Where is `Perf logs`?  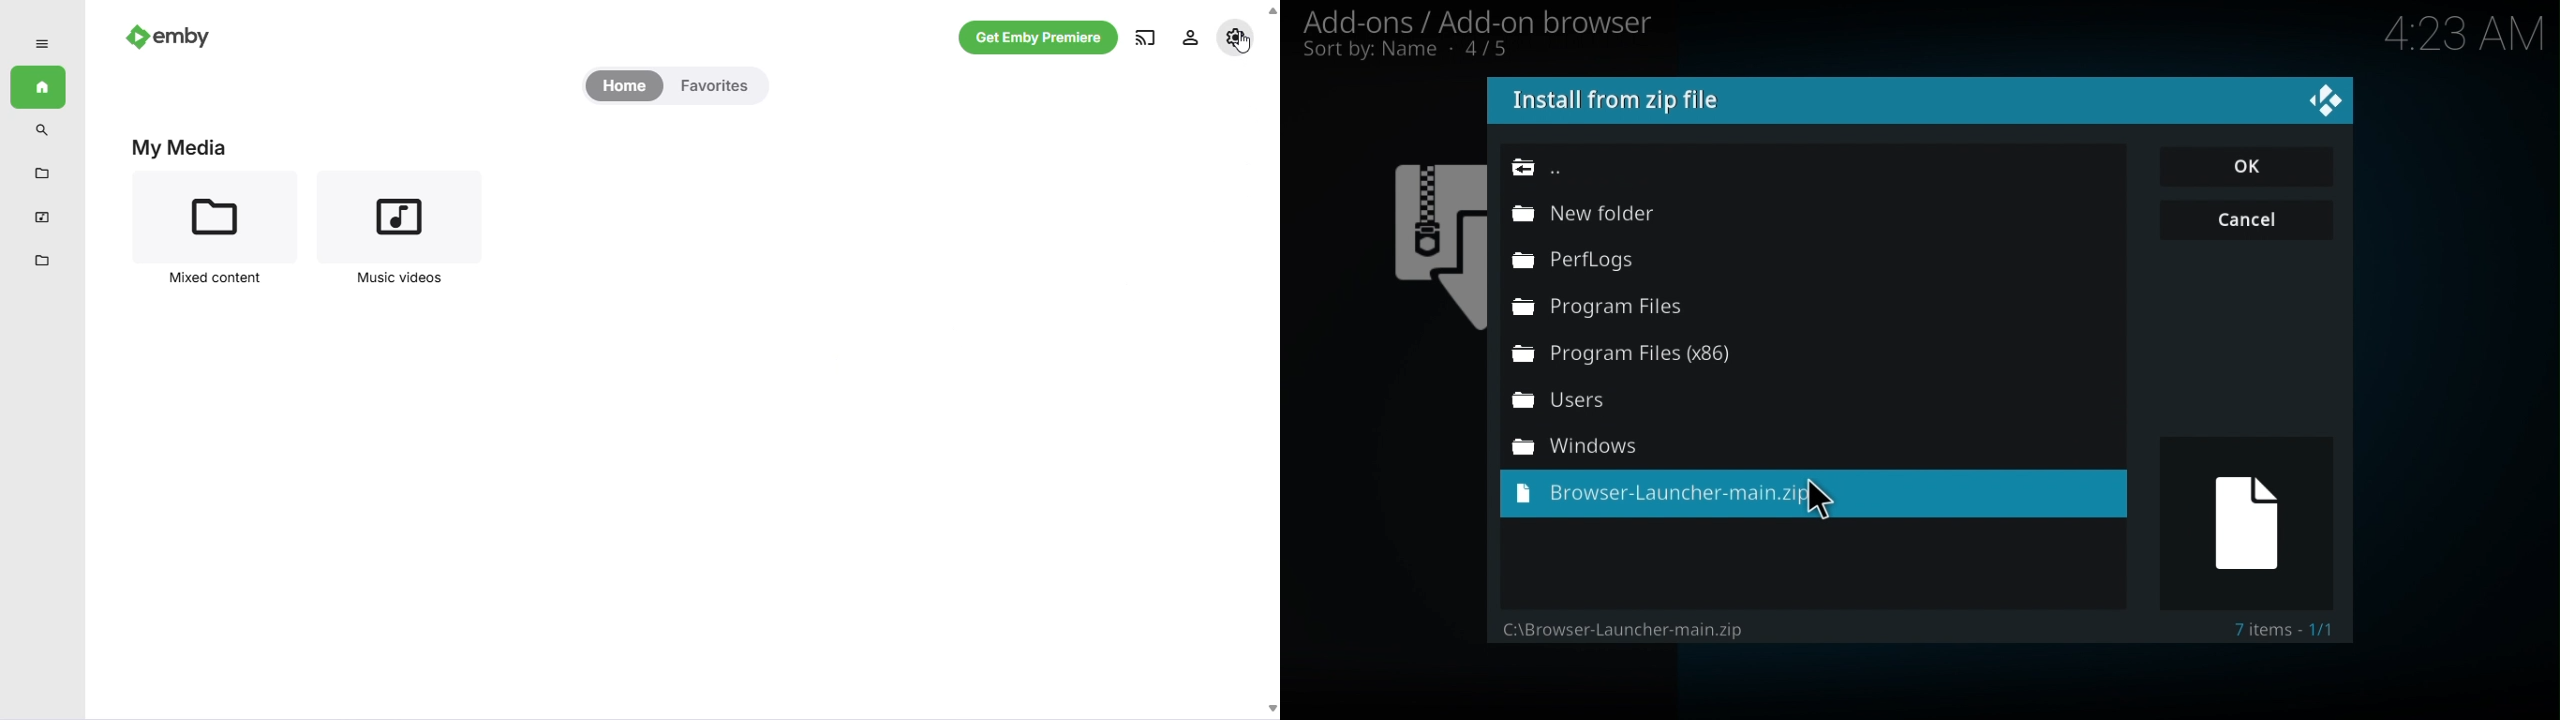
Perf logs is located at coordinates (1590, 261).